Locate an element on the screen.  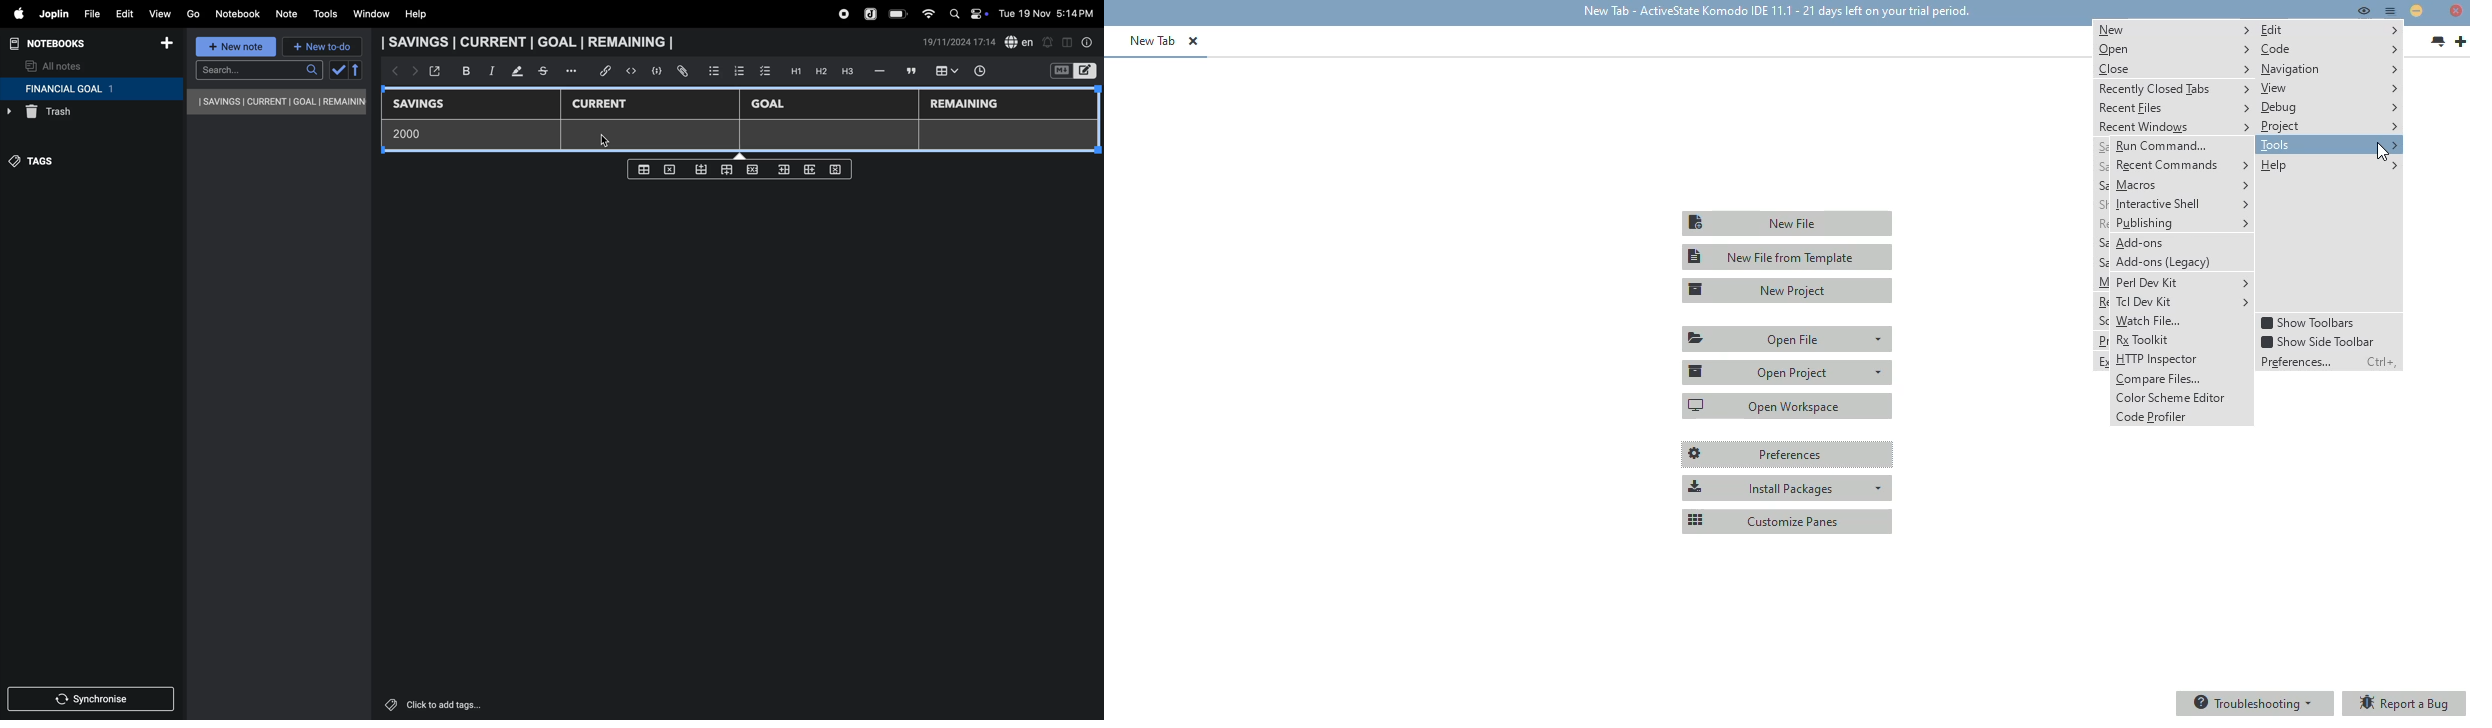
file is located at coordinates (88, 12).